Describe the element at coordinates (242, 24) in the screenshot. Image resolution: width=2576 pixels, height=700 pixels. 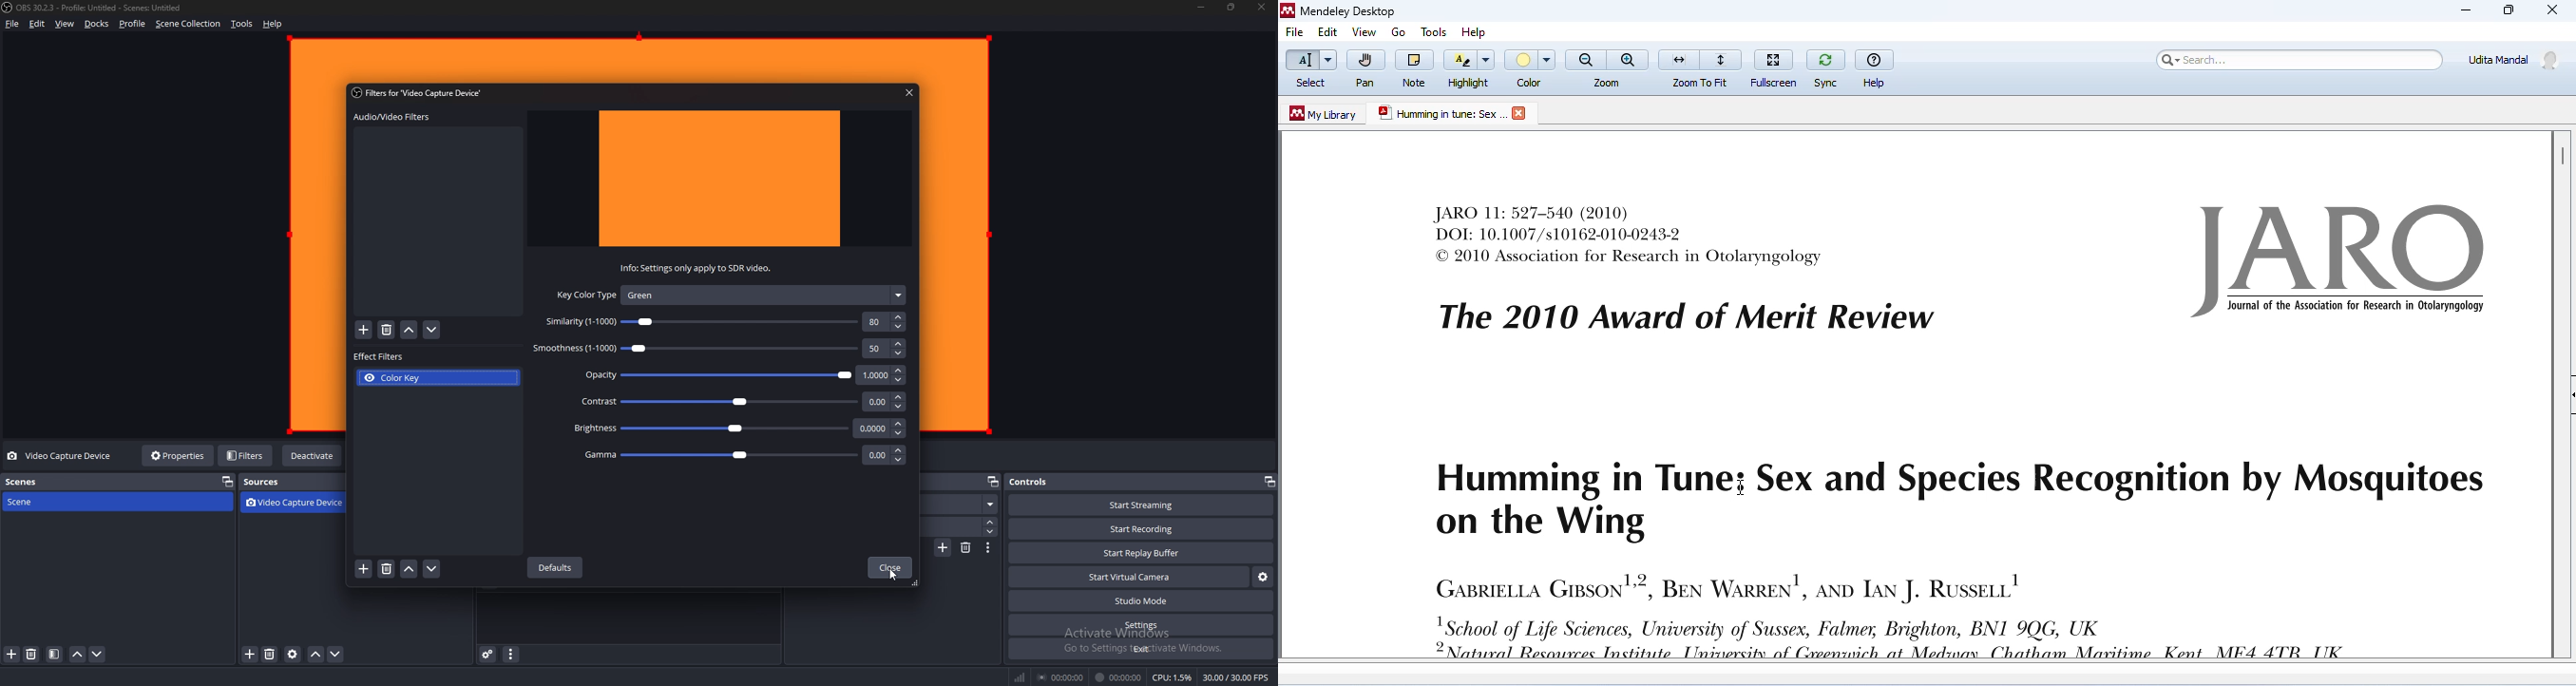
I see `tools` at that location.